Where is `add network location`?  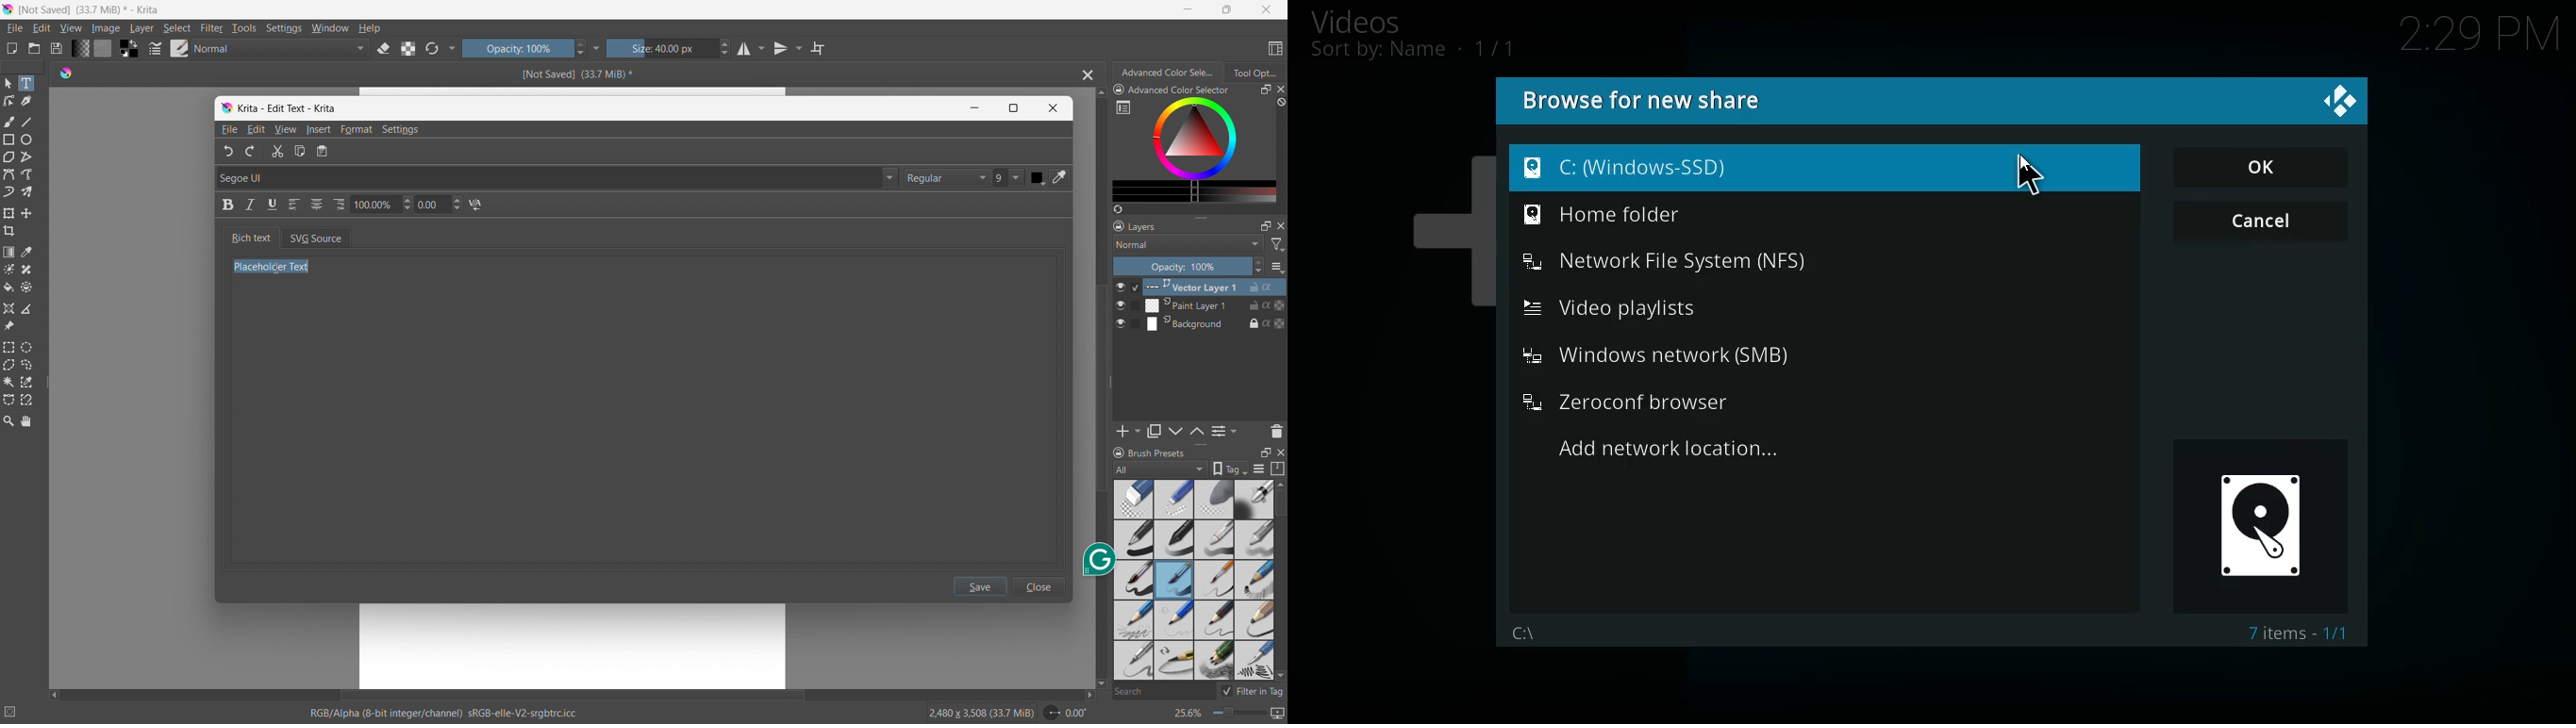
add network location is located at coordinates (1695, 452).